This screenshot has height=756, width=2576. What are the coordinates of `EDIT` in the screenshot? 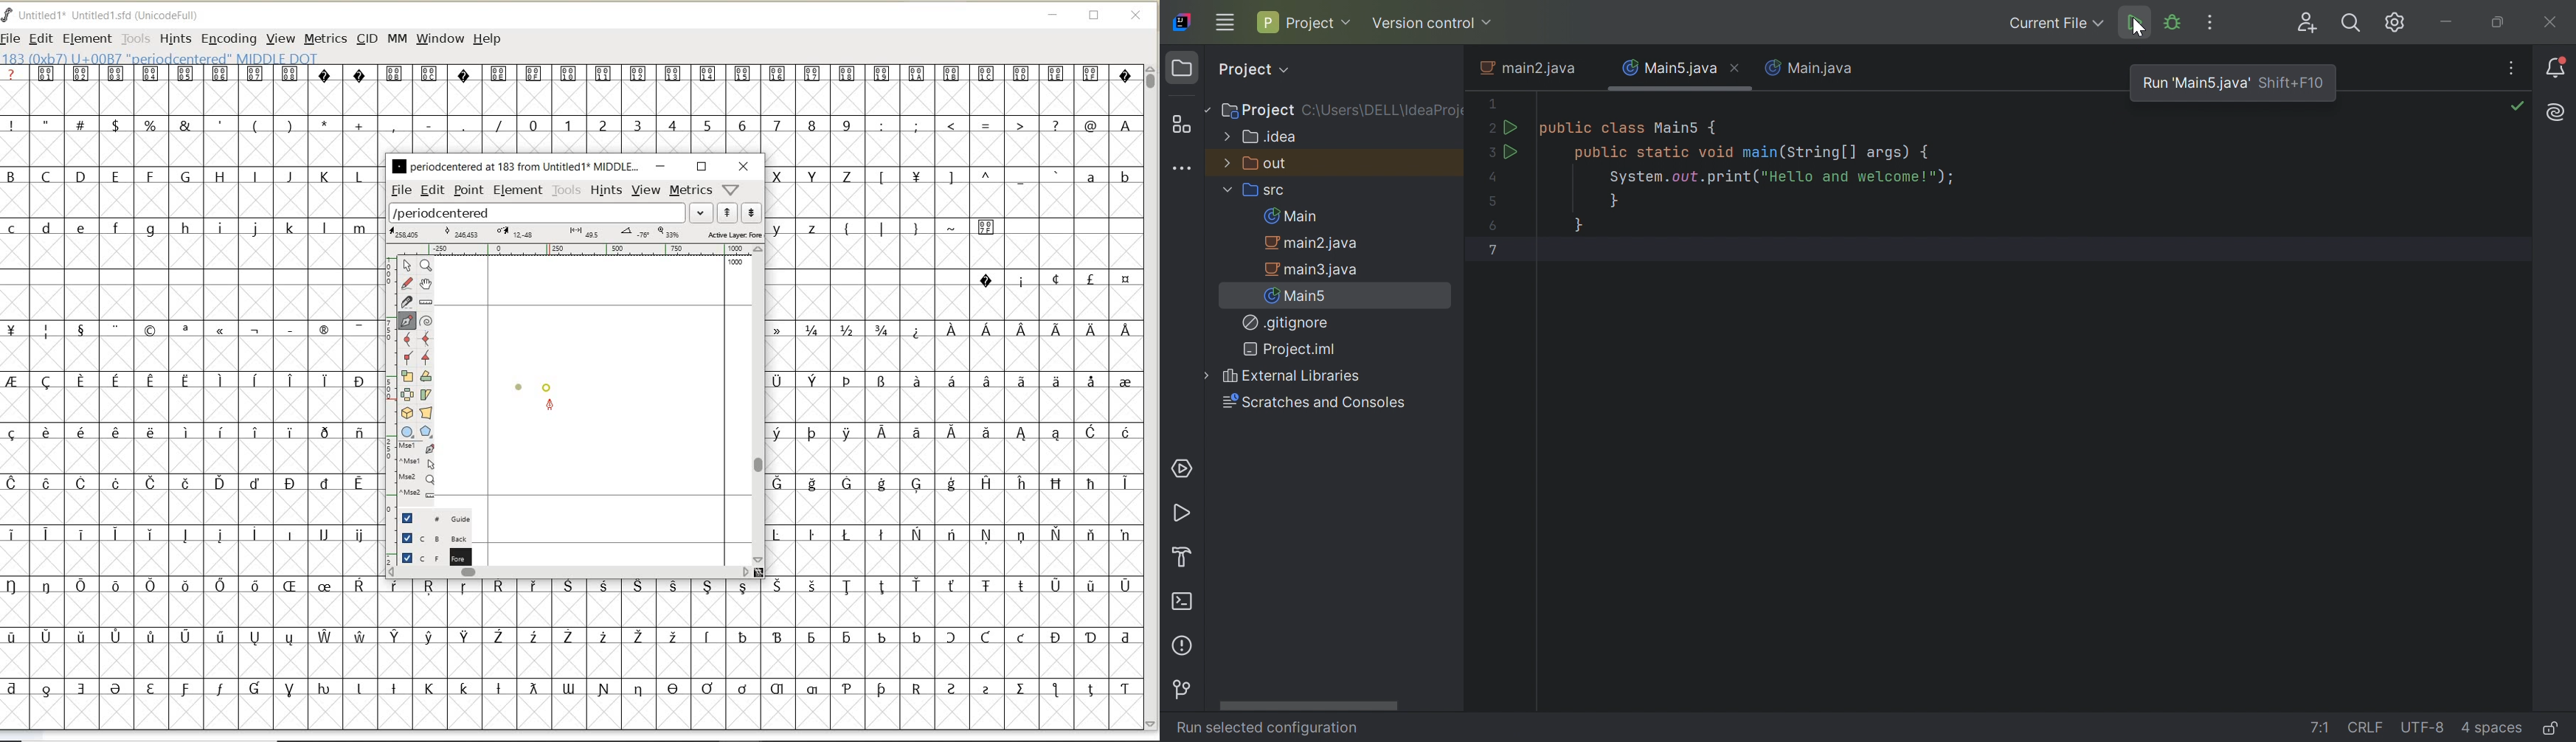 It's located at (41, 40).